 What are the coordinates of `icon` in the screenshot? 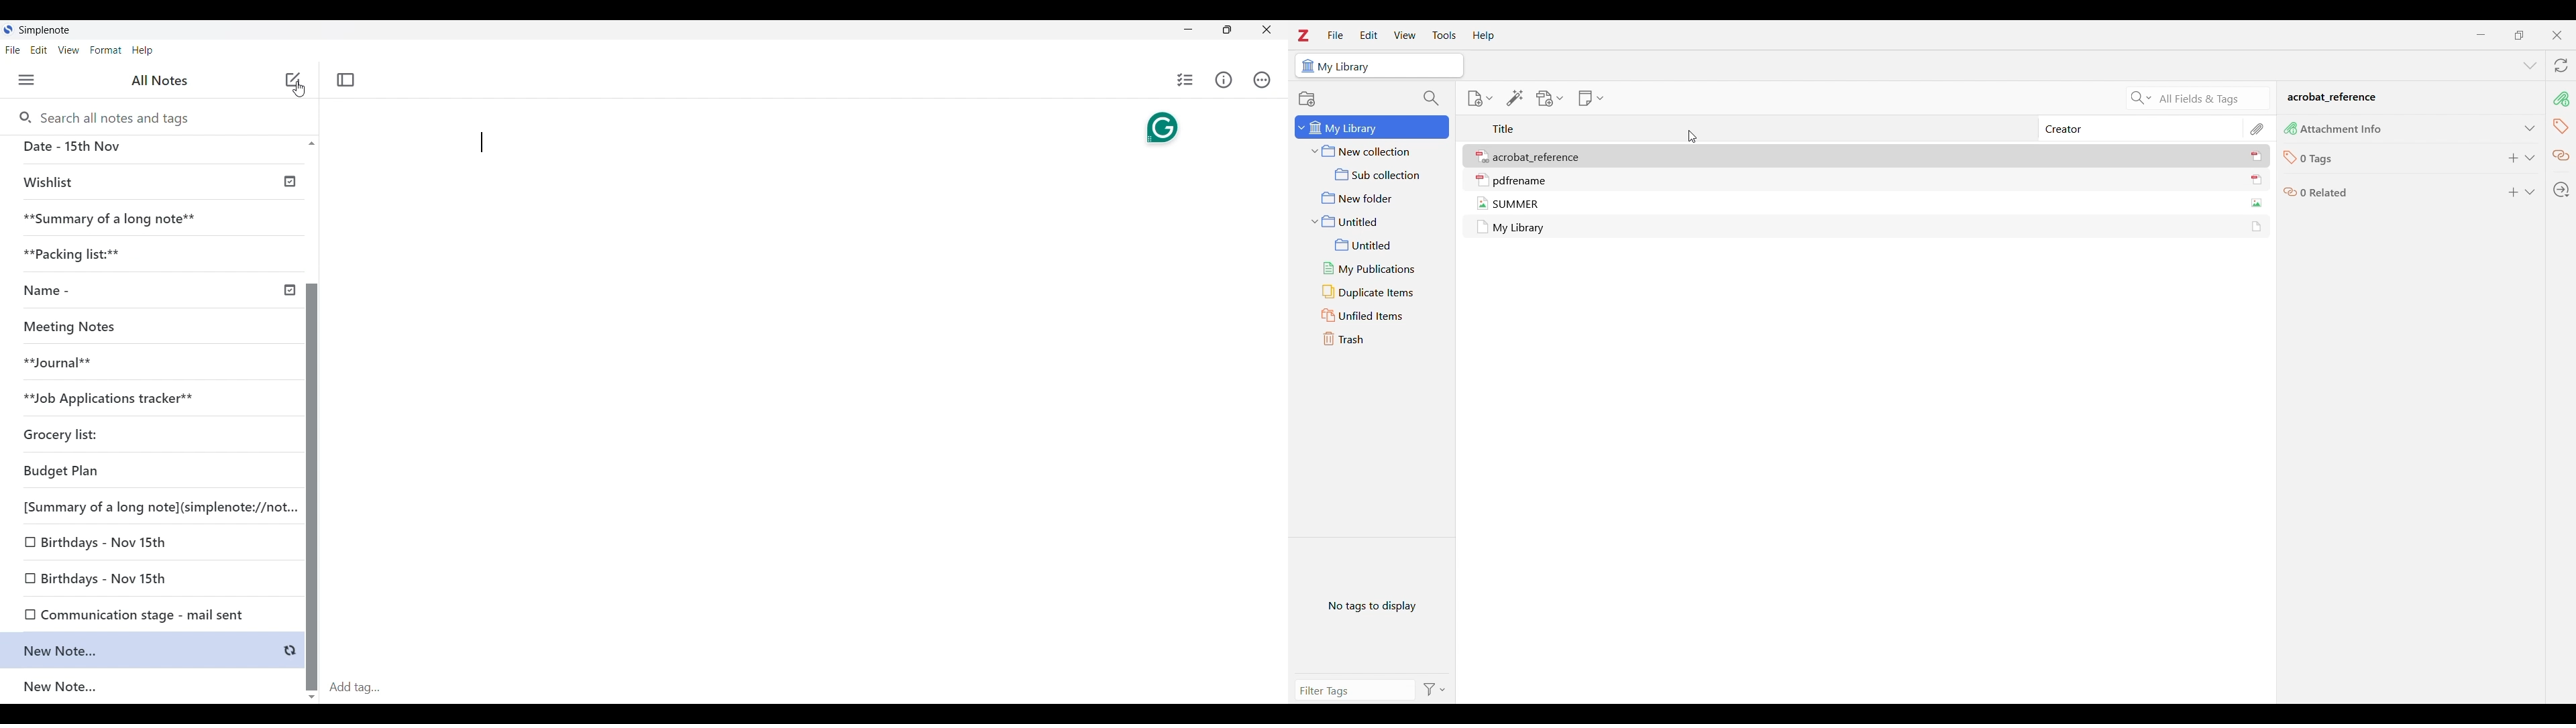 It's located at (2256, 180).